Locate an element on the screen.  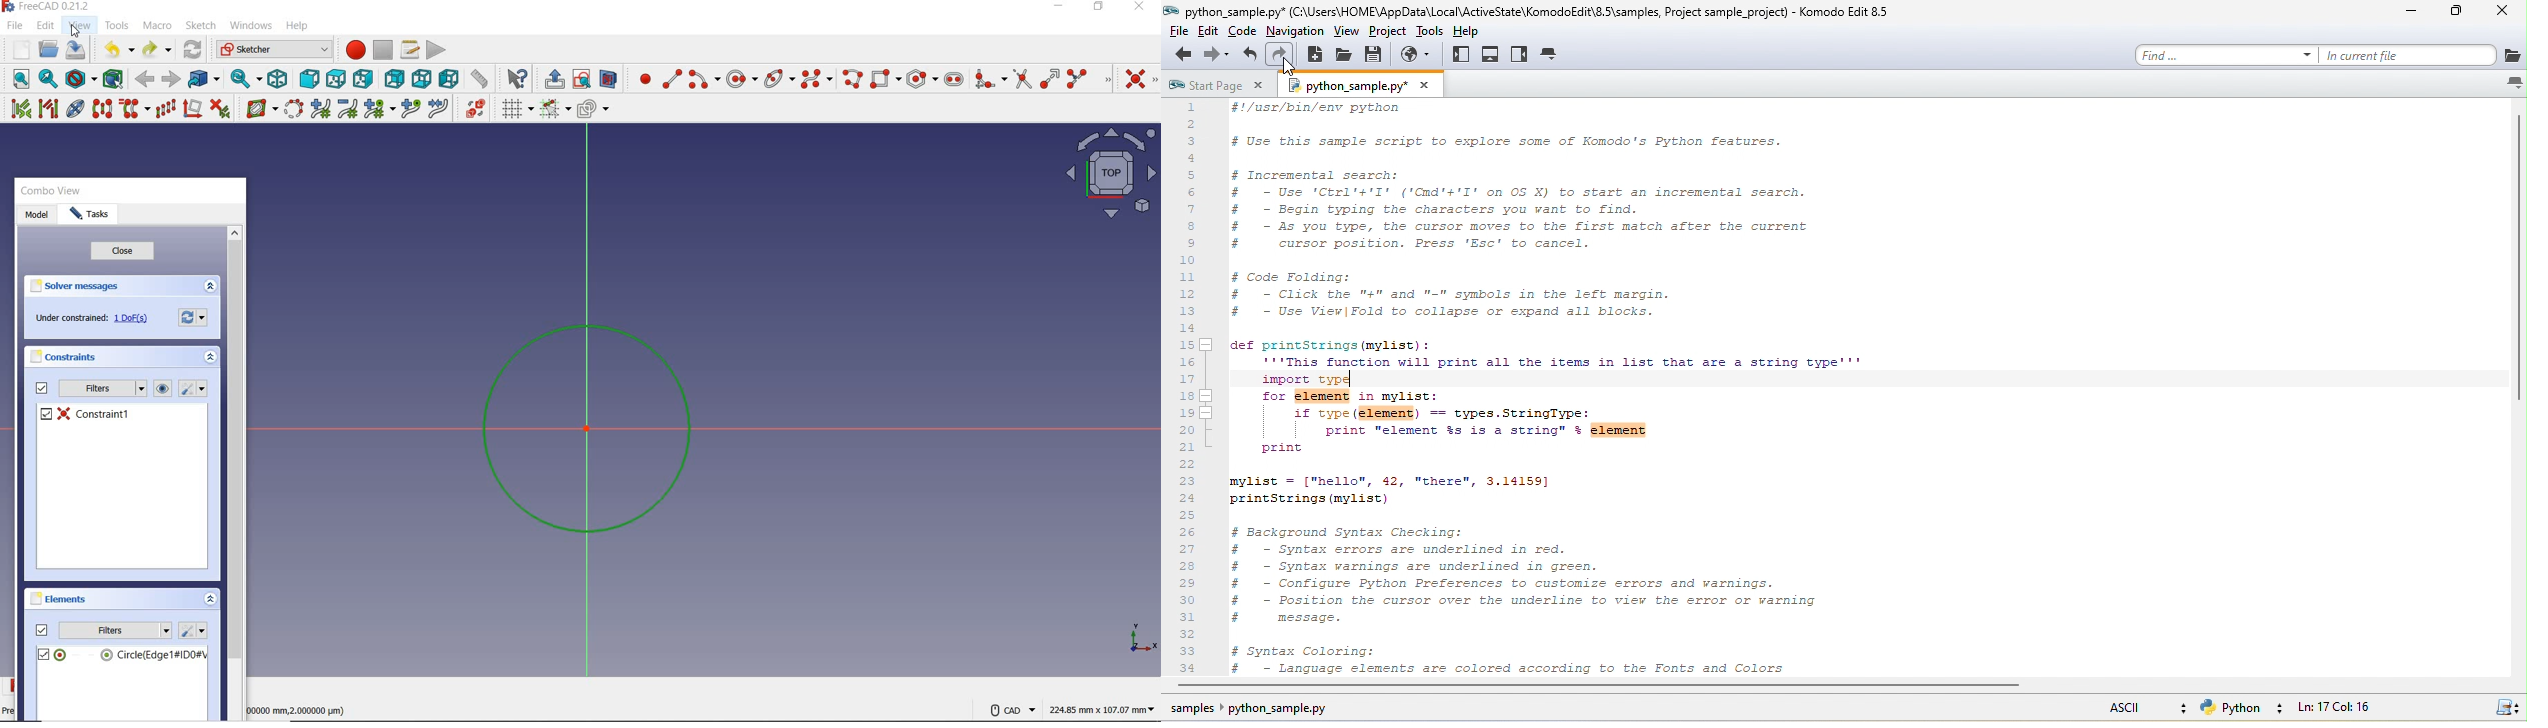
bottom is located at coordinates (420, 78).